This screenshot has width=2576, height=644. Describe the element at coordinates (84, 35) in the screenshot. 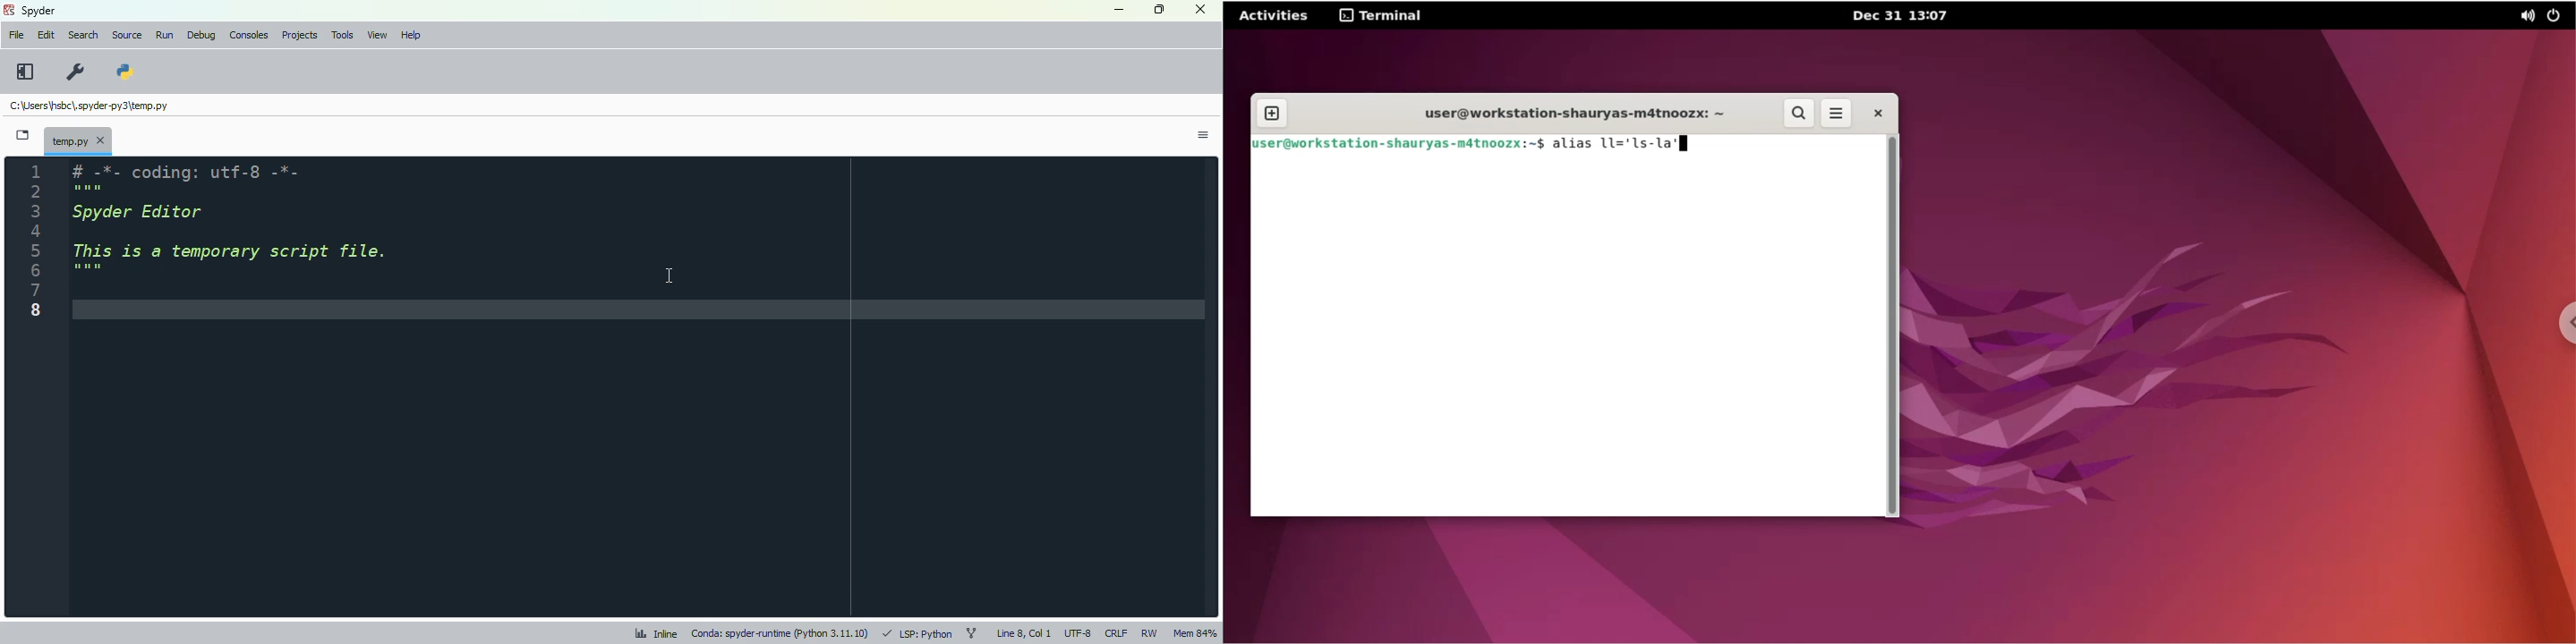

I see `search` at that location.